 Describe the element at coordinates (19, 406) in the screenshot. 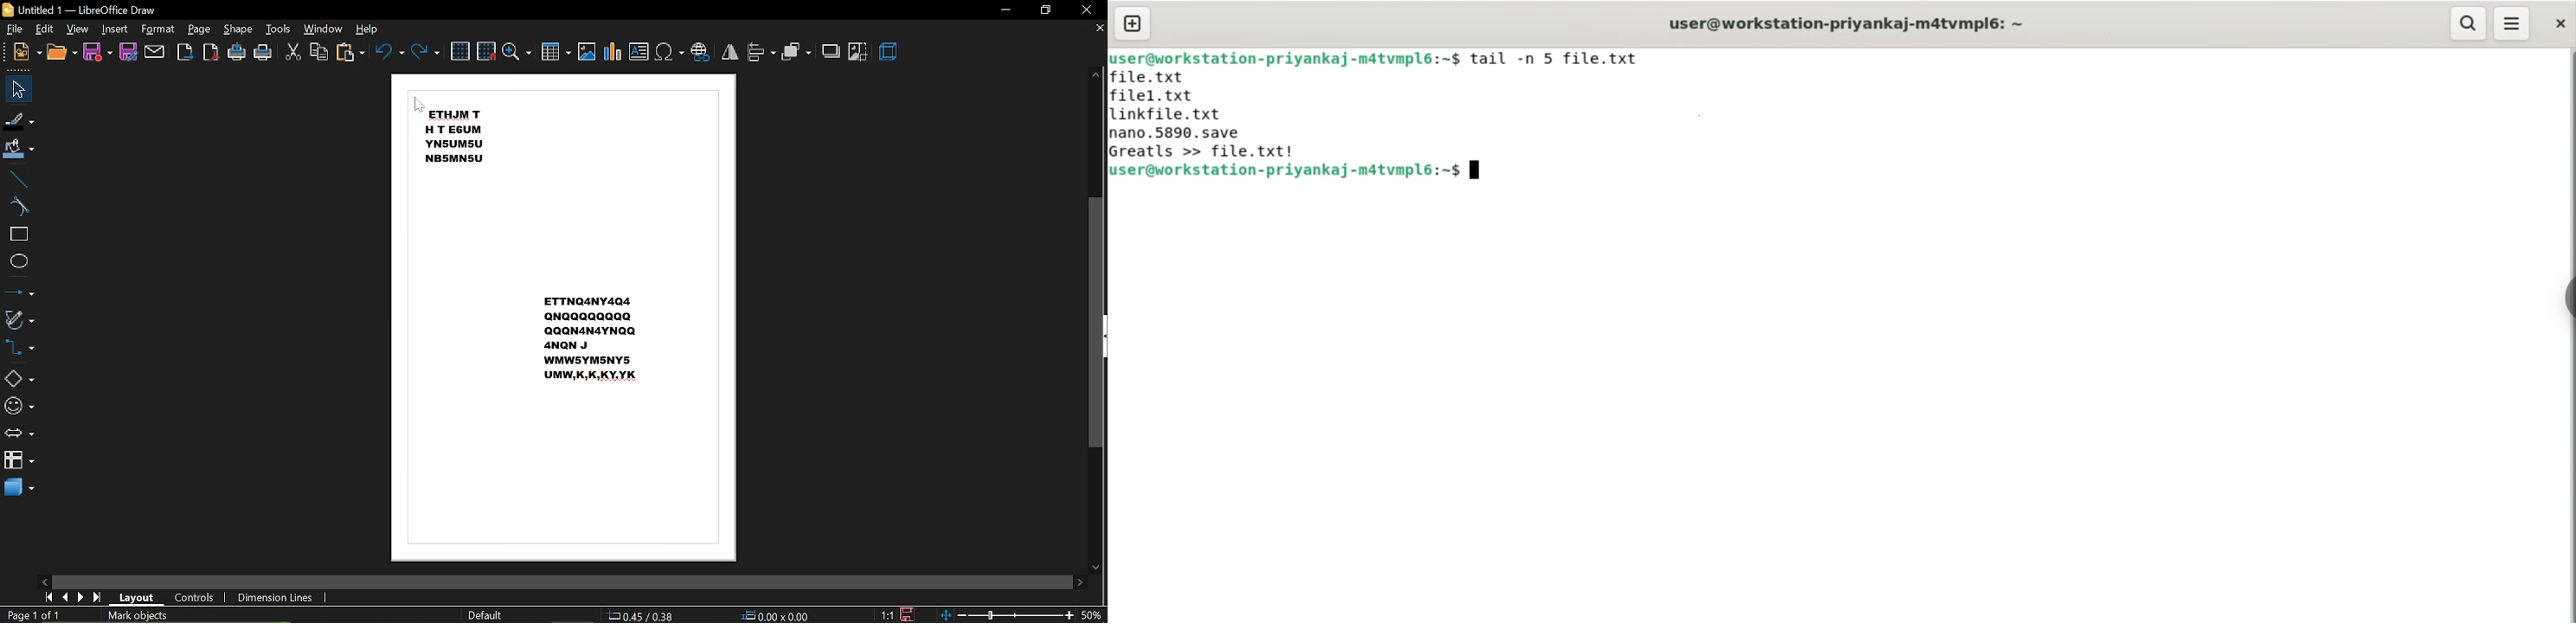

I see `symbol shapes` at that location.